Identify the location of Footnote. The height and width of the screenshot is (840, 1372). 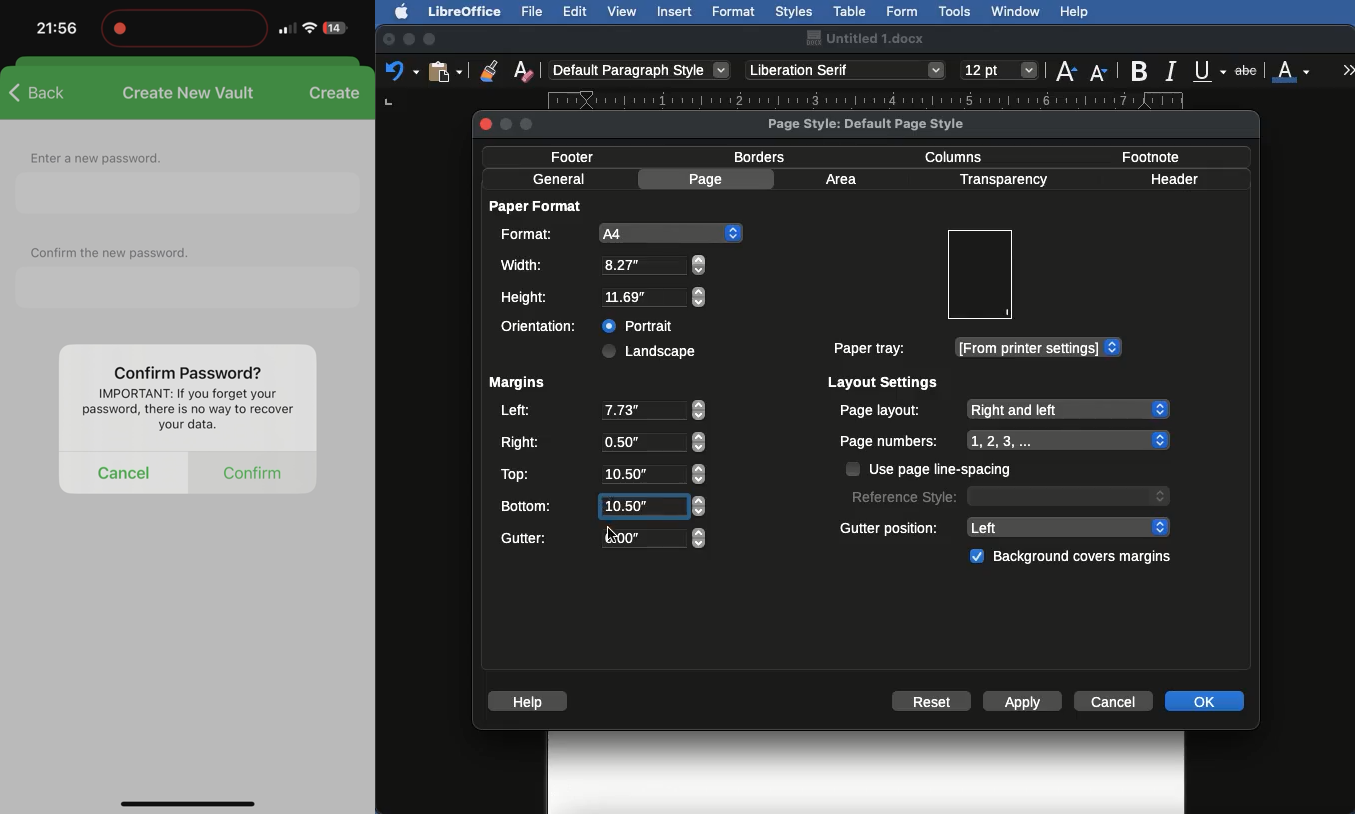
(1149, 156).